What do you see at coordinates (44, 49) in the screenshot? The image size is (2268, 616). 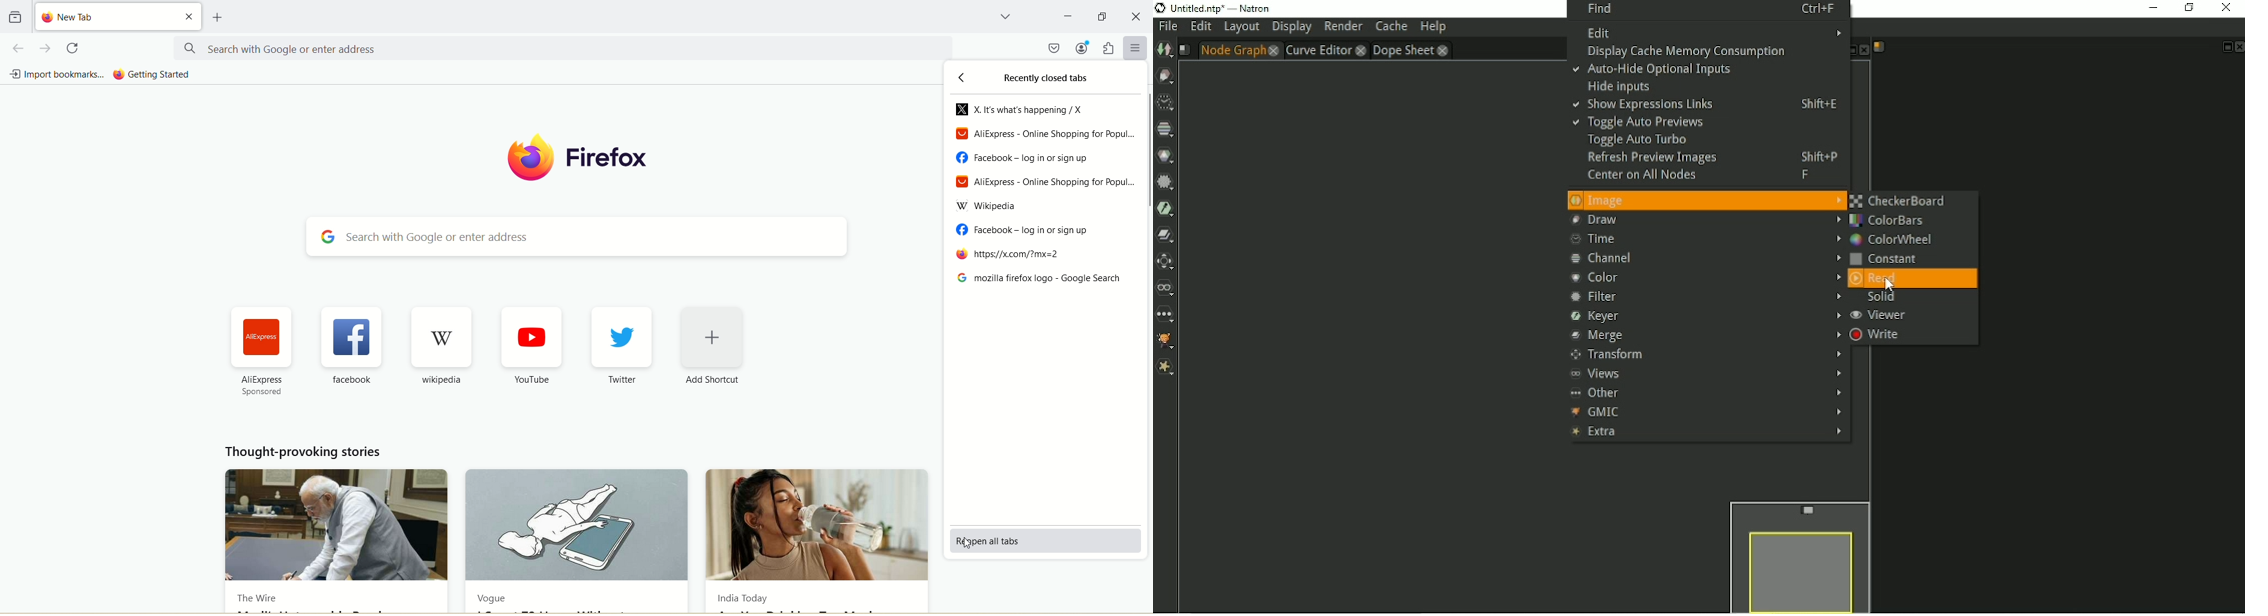 I see `go forward one page` at bounding box center [44, 49].